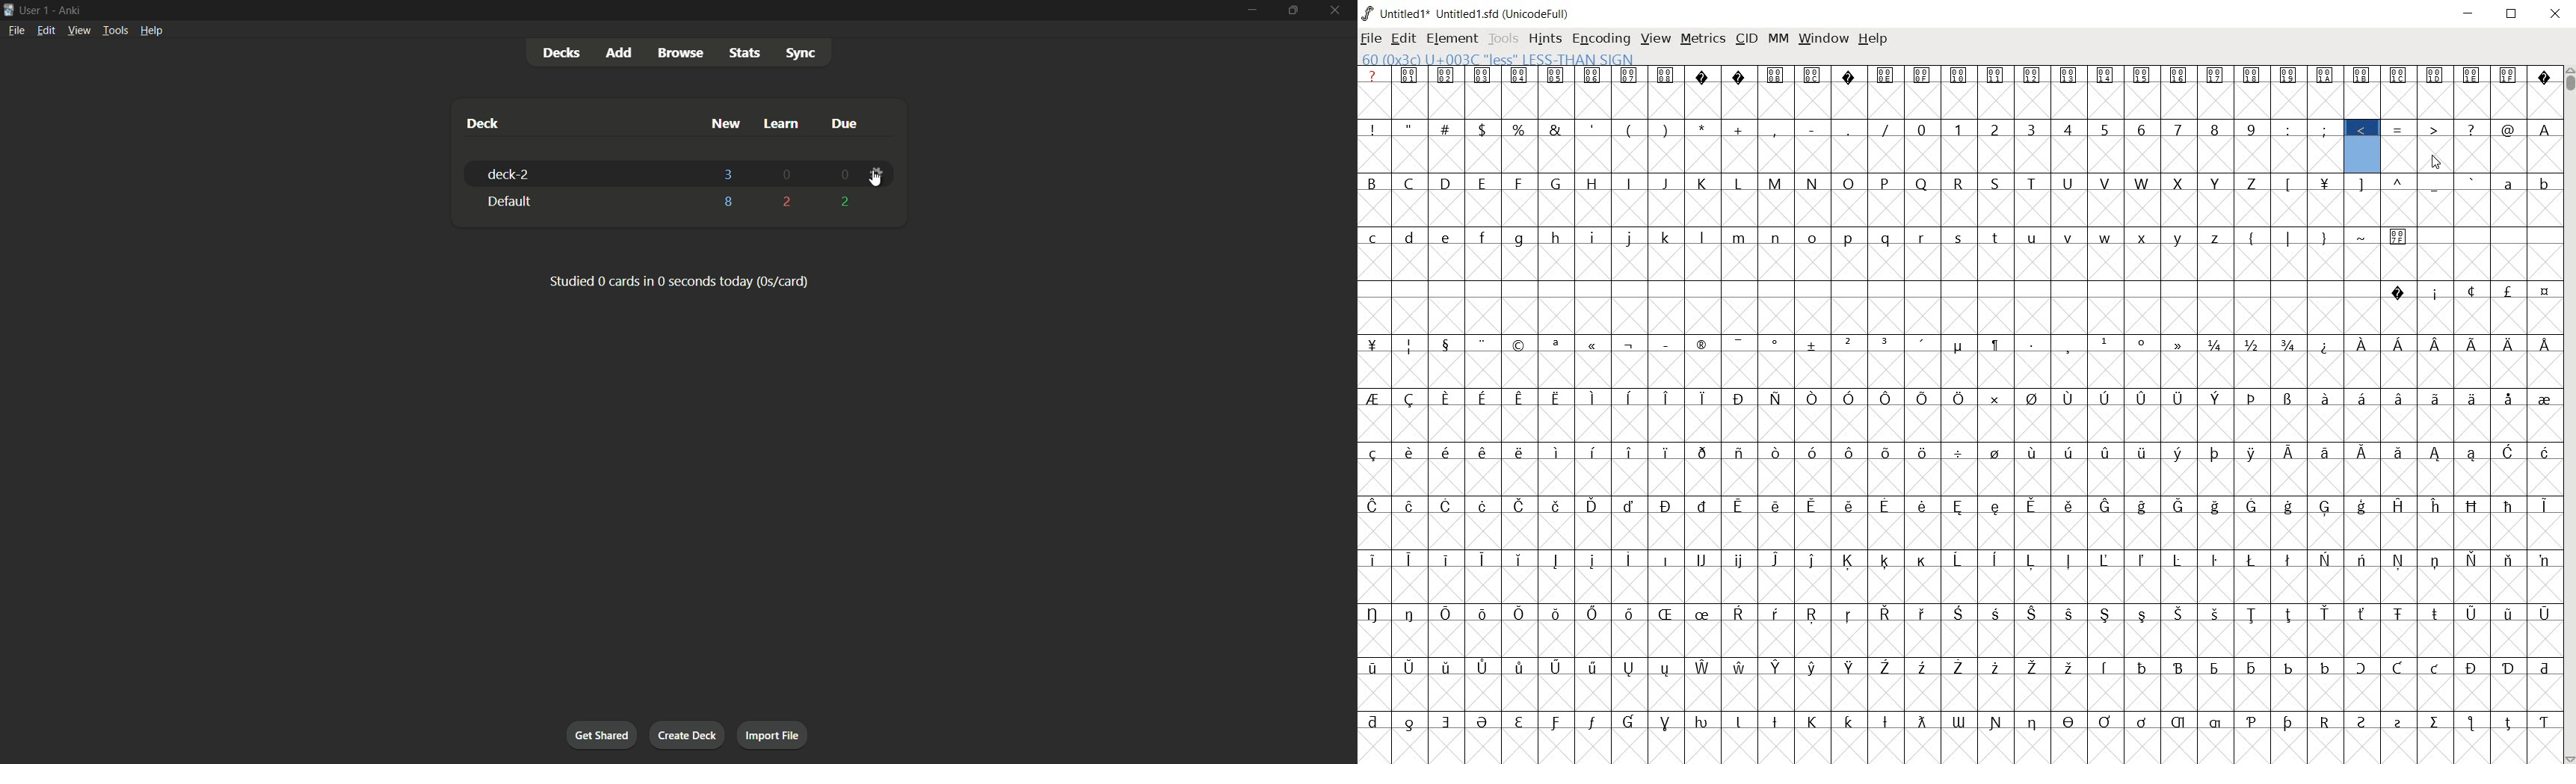  What do you see at coordinates (619, 52) in the screenshot?
I see `add` at bounding box center [619, 52].